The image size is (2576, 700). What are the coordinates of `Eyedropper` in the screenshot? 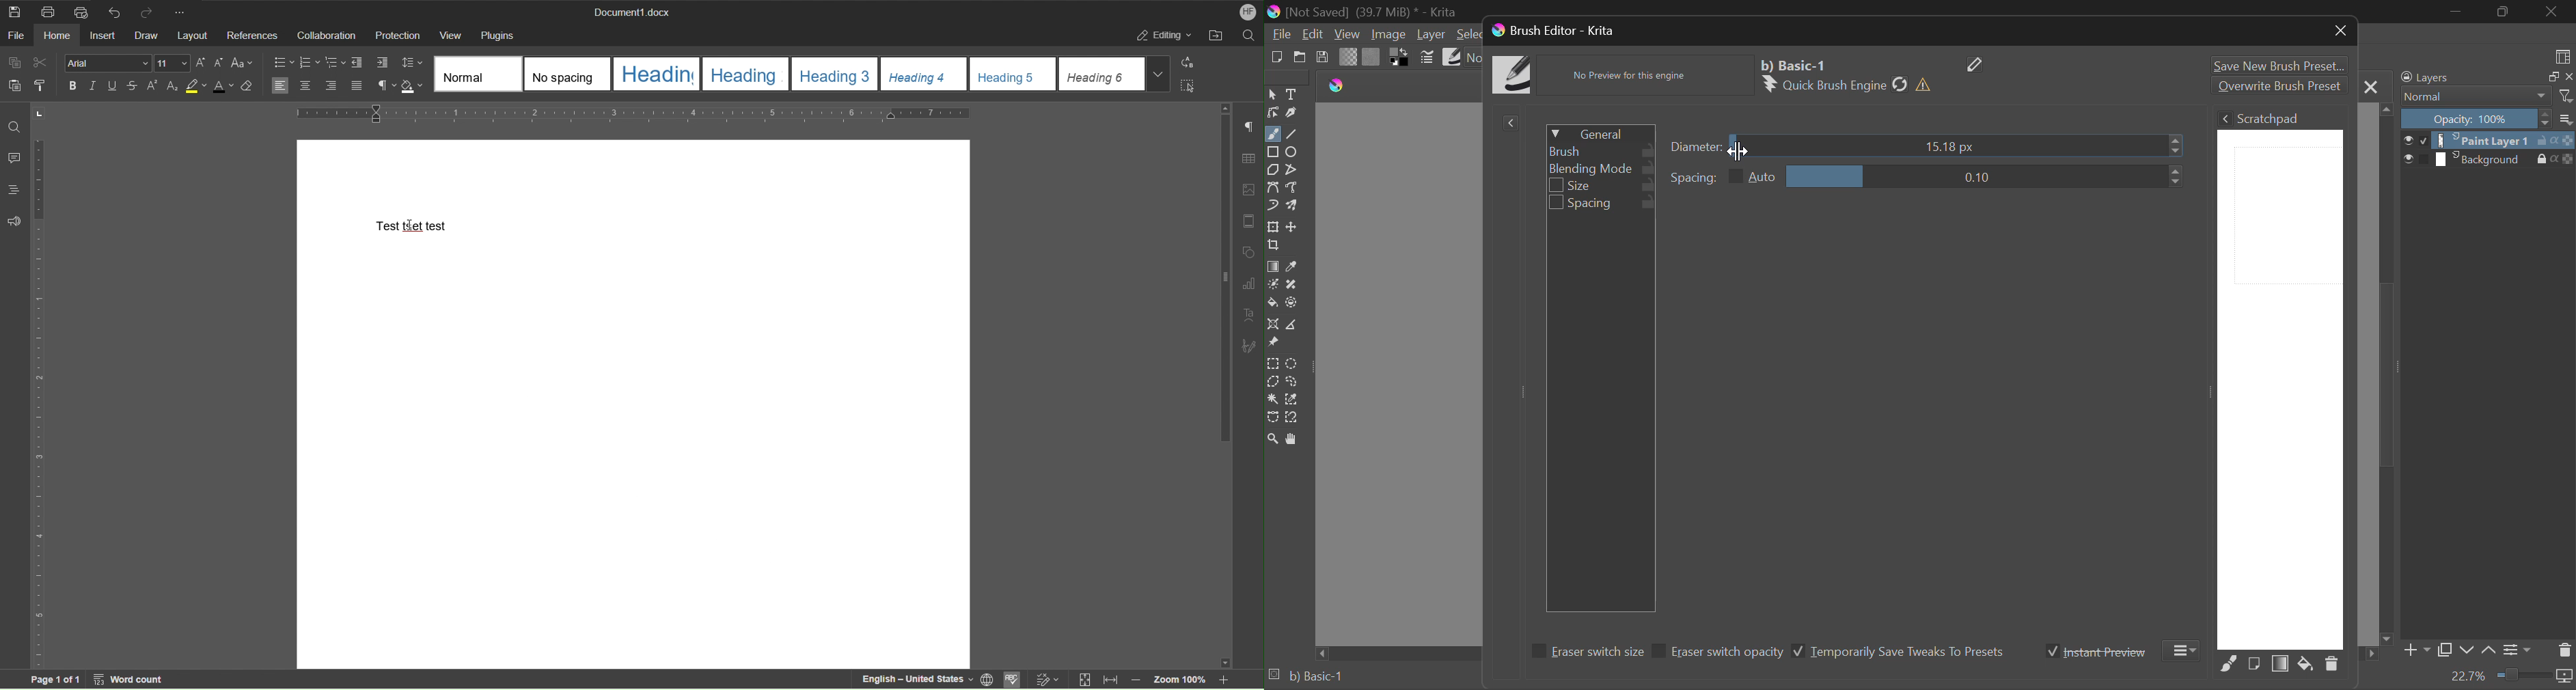 It's located at (1296, 267).